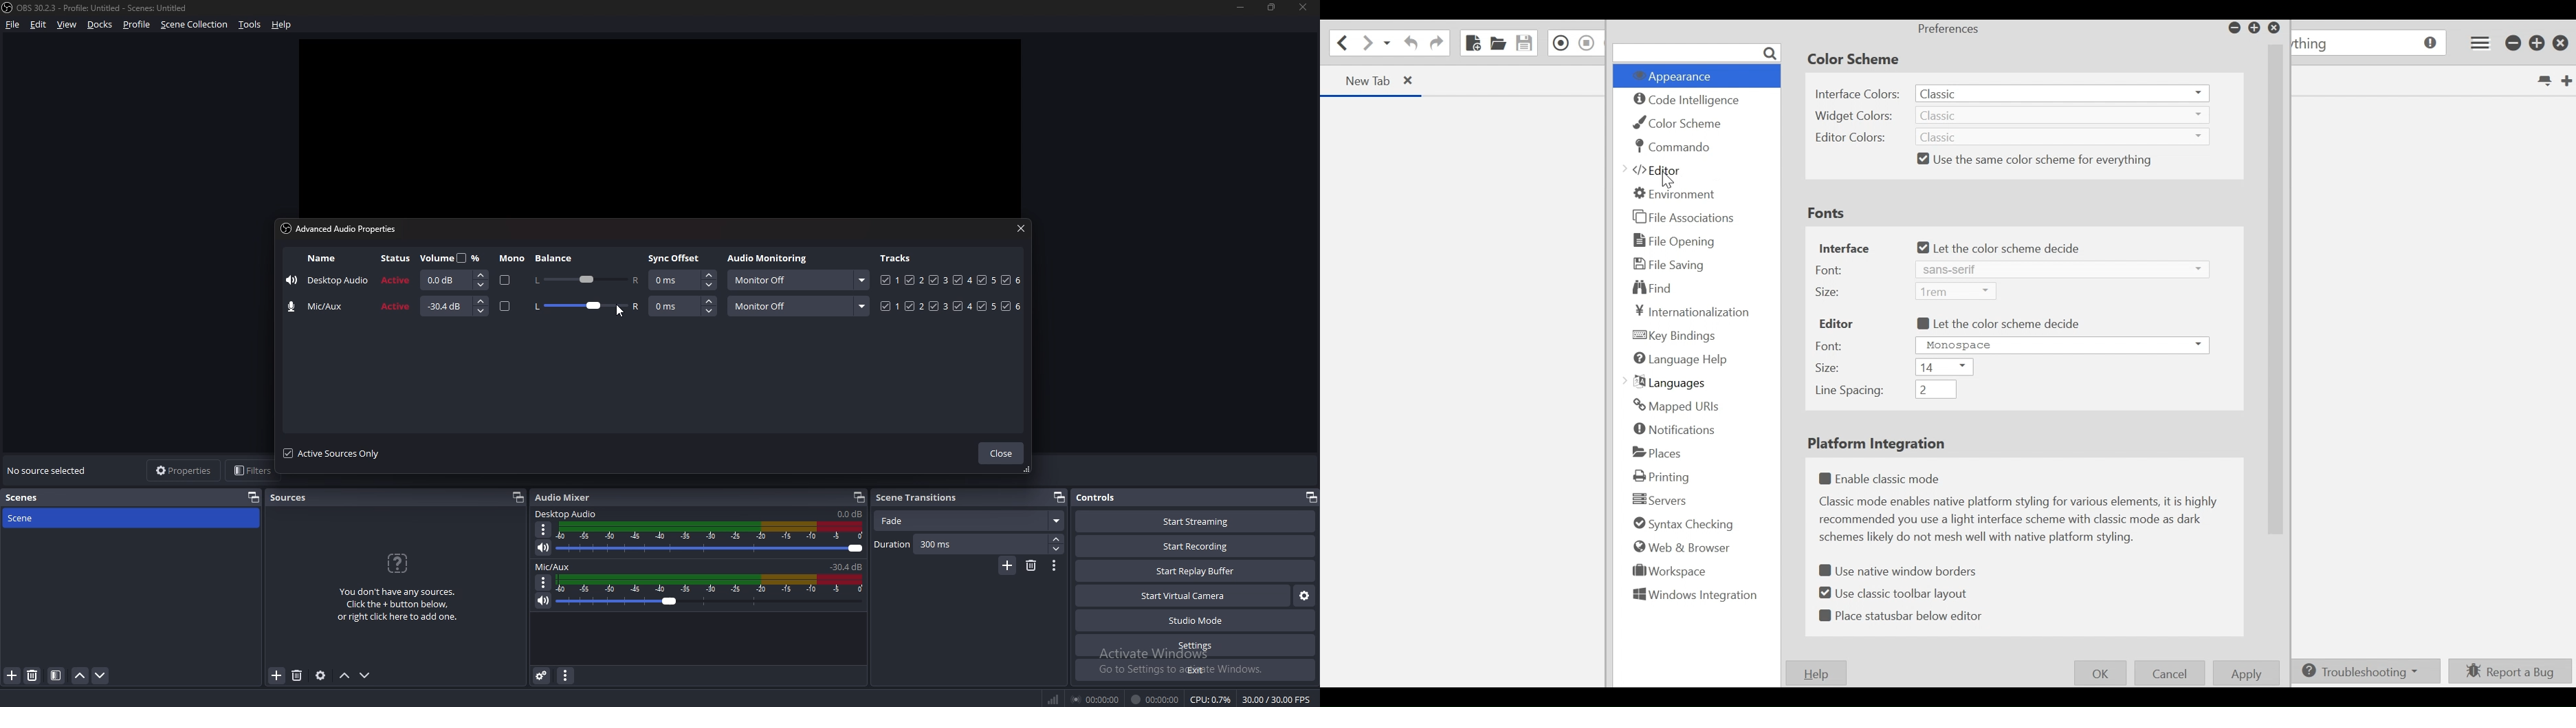 The image size is (2576, 728). Describe the element at coordinates (343, 230) in the screenshot. I see `advanced audio properties` at that location.